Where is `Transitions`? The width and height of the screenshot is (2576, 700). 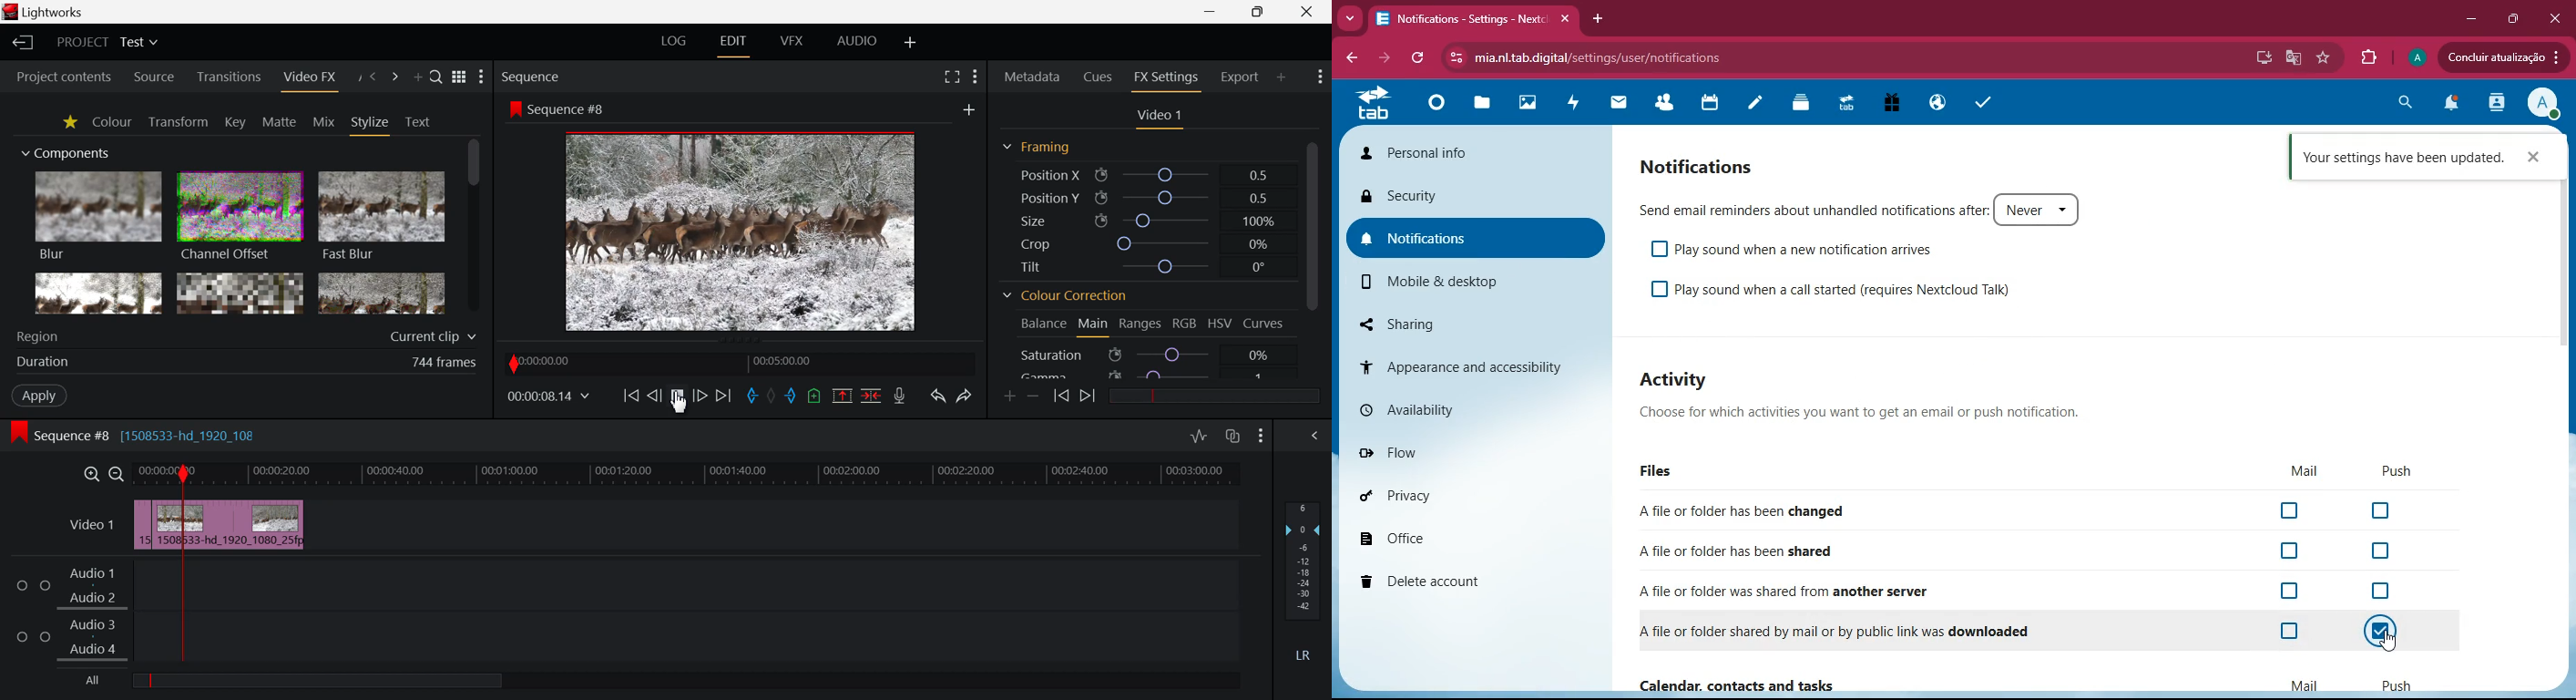
Transitions is located at coordinates (228, 78).